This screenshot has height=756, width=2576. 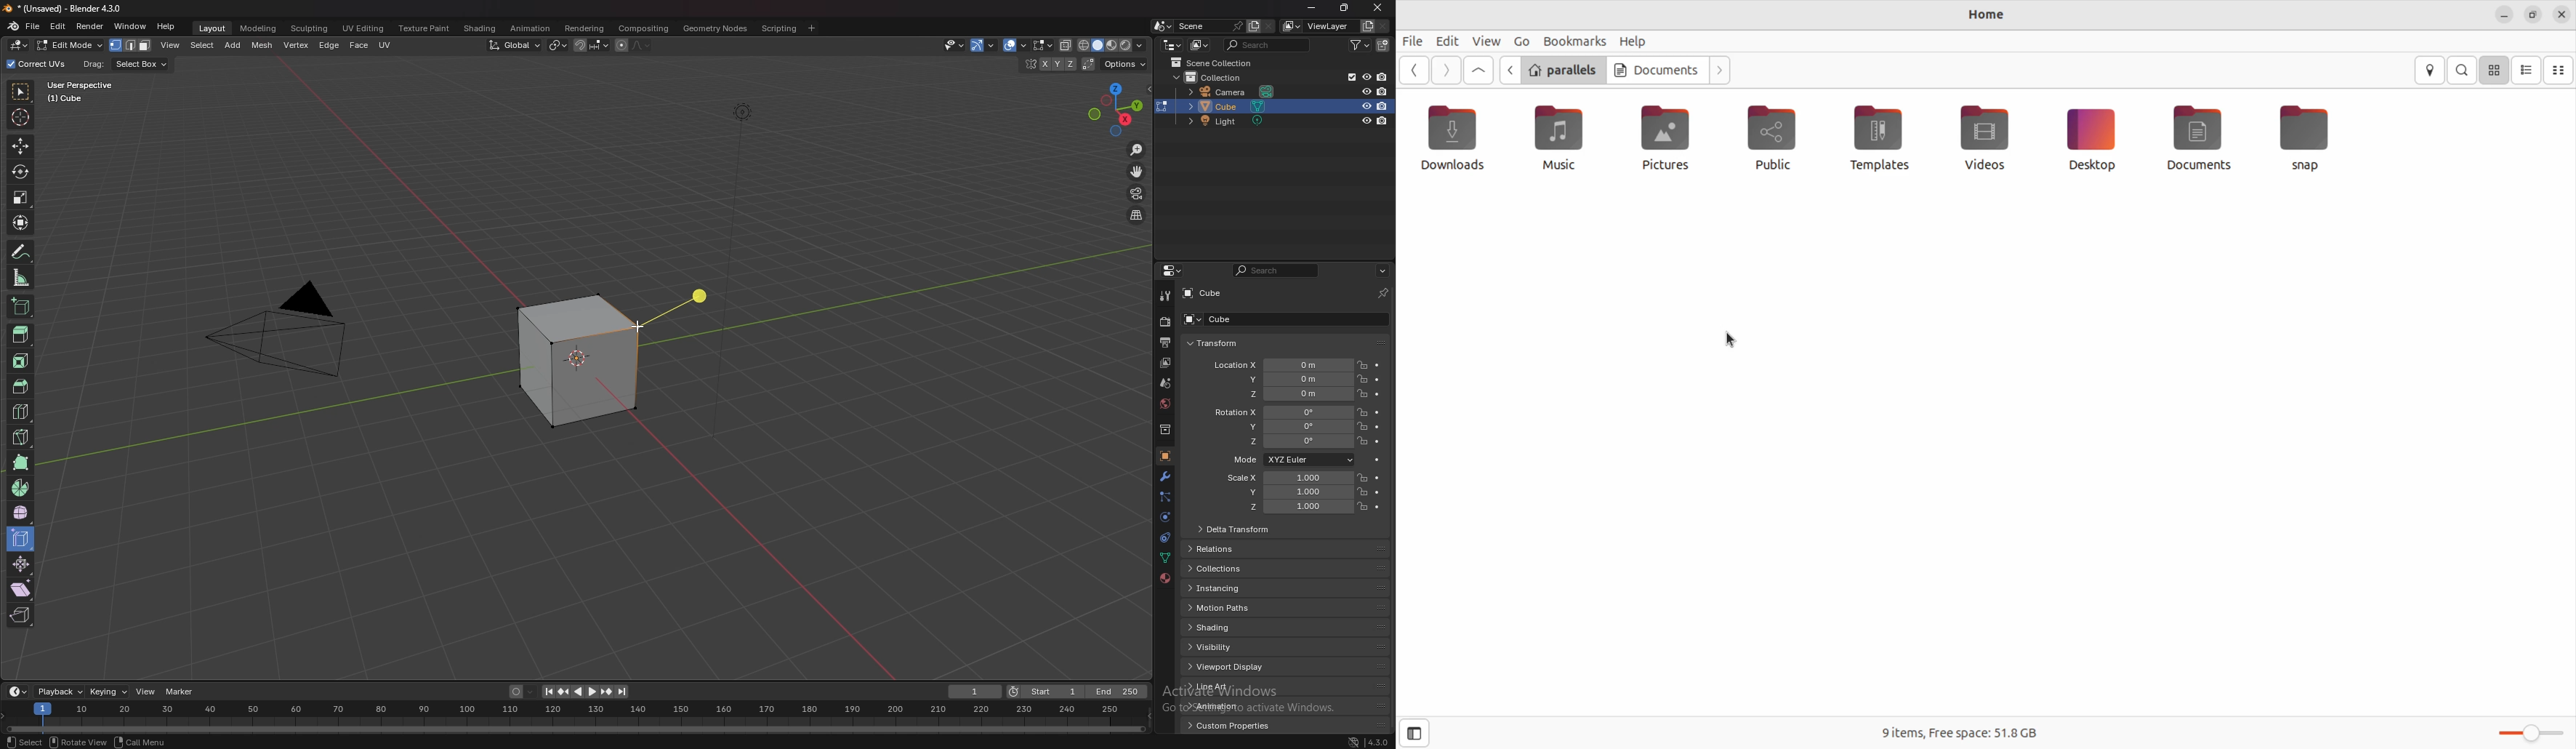 What do you see at coordinates (1050, 65) in the screenshot?
I see `enable mesh symmetry` at bounding box center [1050, 65].